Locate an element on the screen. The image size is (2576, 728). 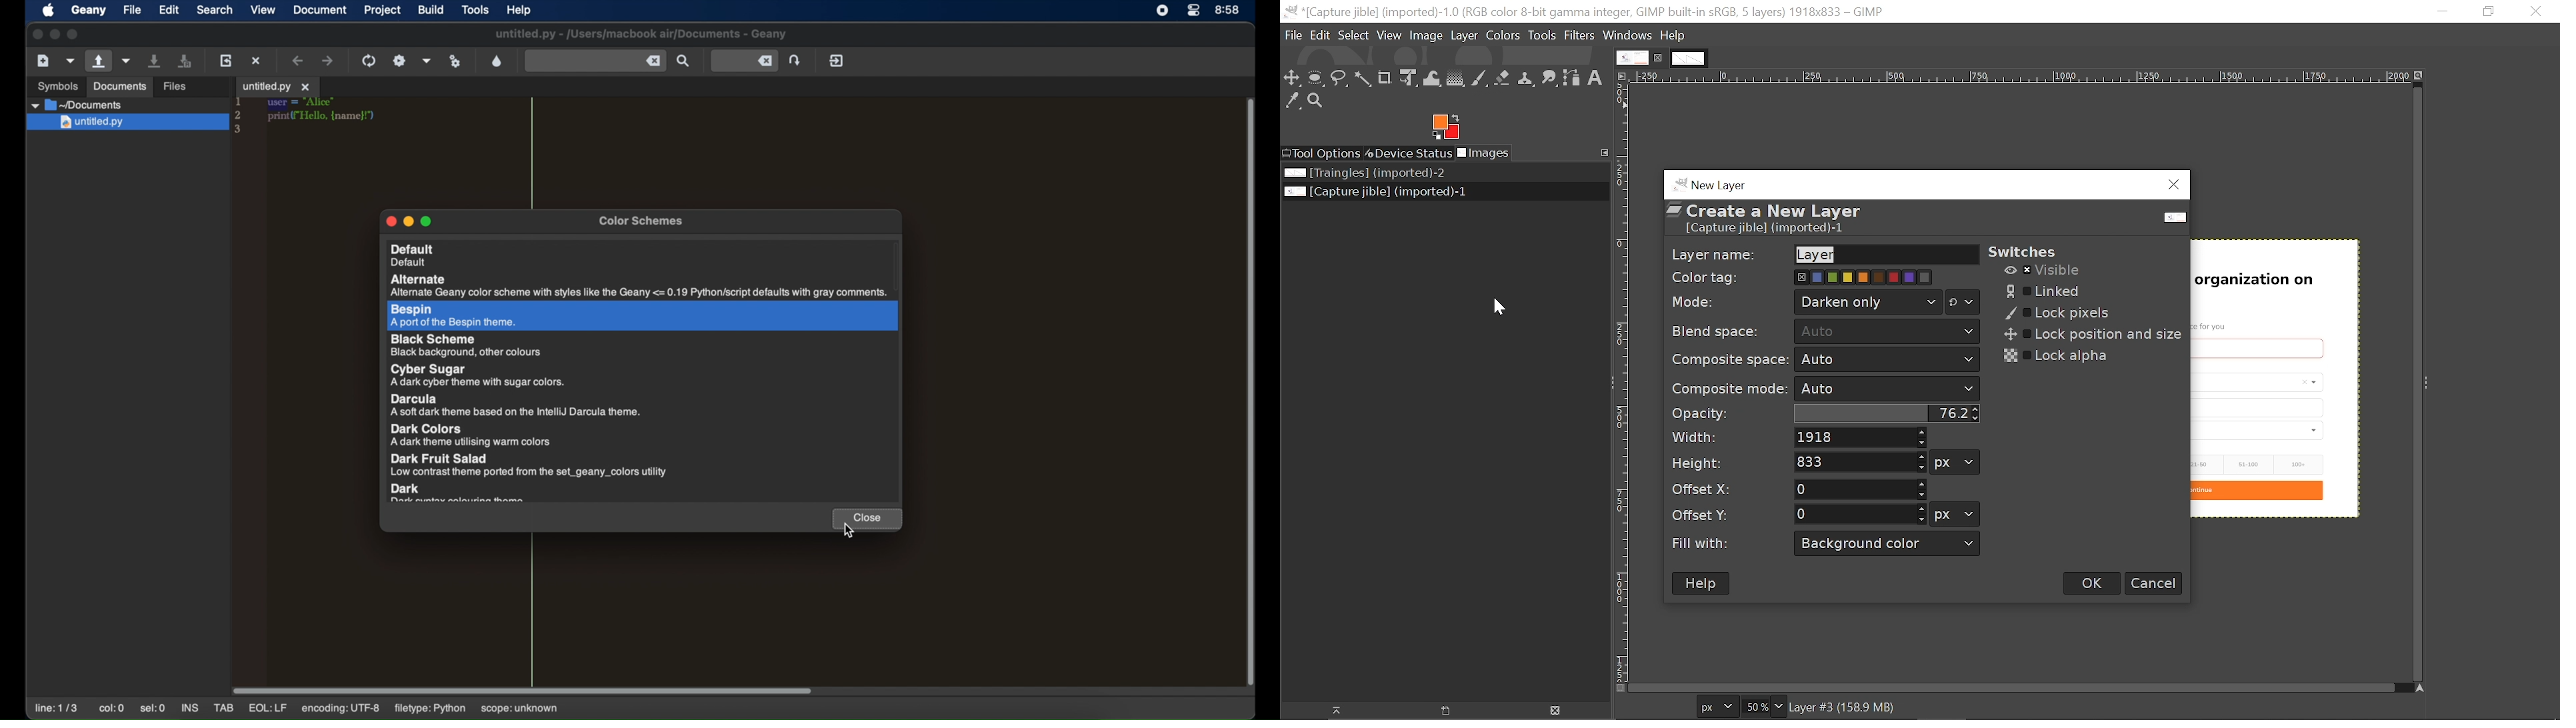
Ellipse select tool is located at coordinates (1316, 78).